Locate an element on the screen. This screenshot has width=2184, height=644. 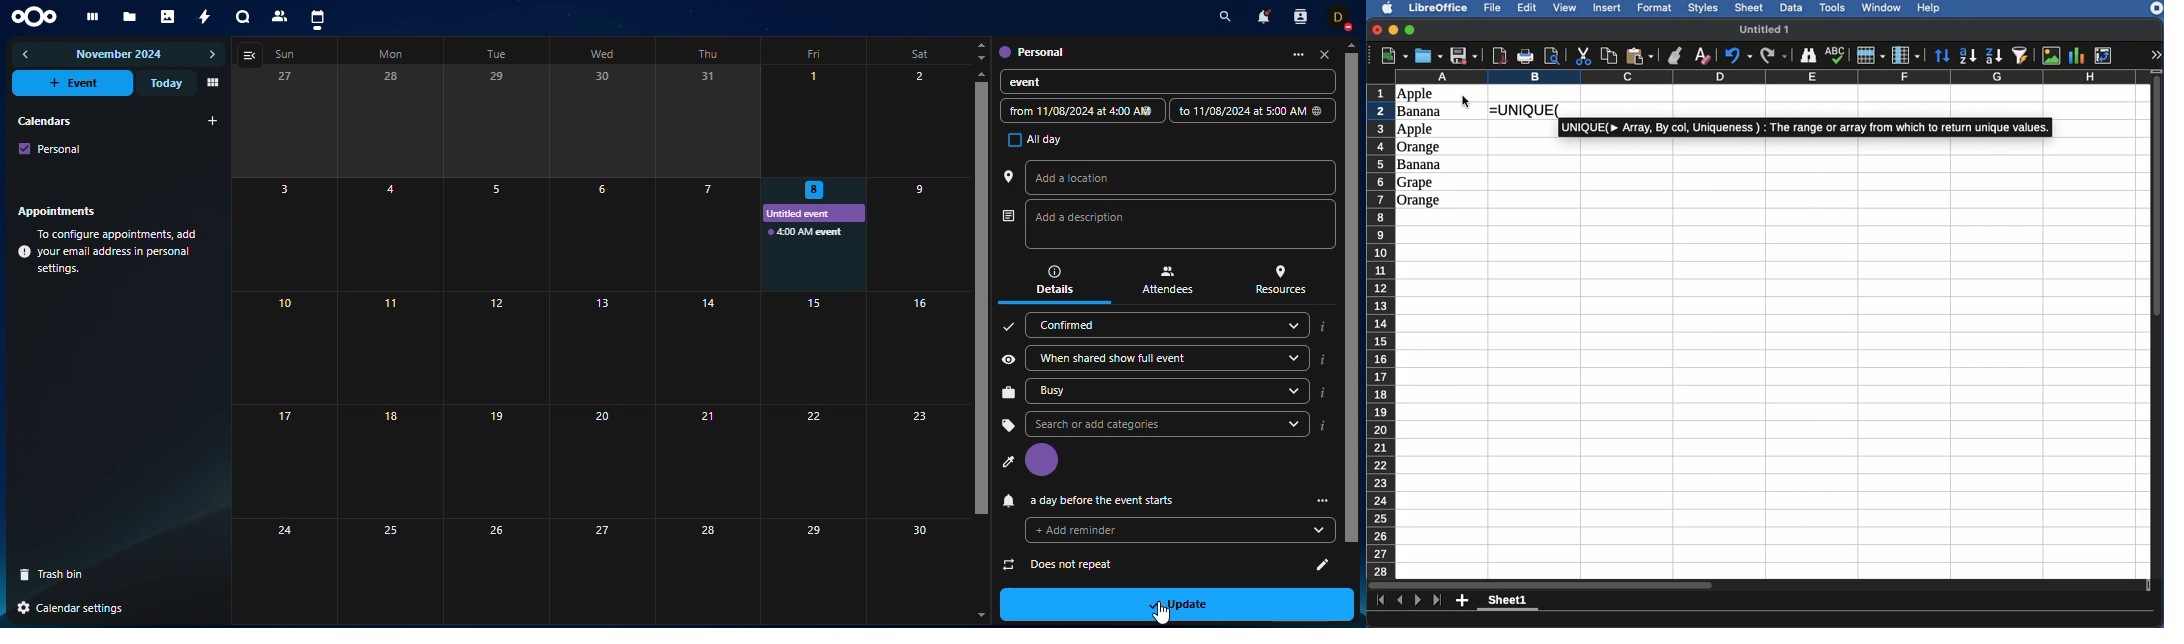
2 is located at coordinates (918, 121).